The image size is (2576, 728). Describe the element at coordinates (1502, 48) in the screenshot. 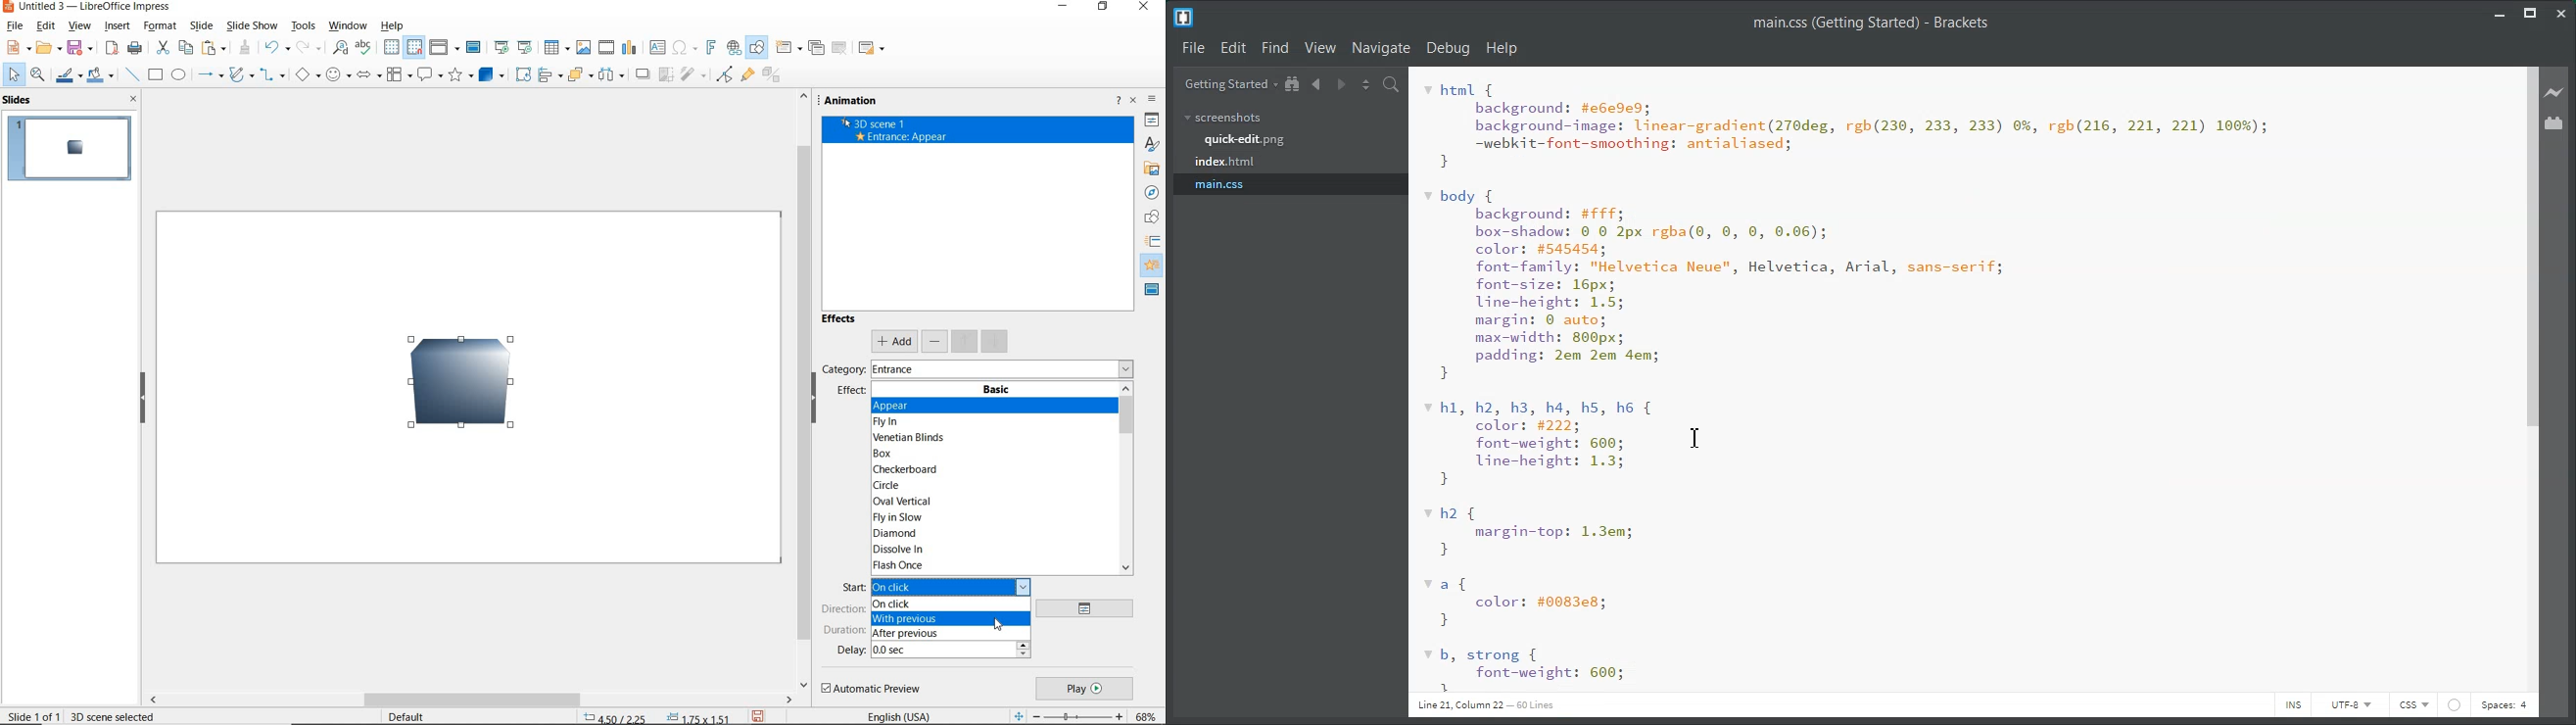

I see `Help` at that location.